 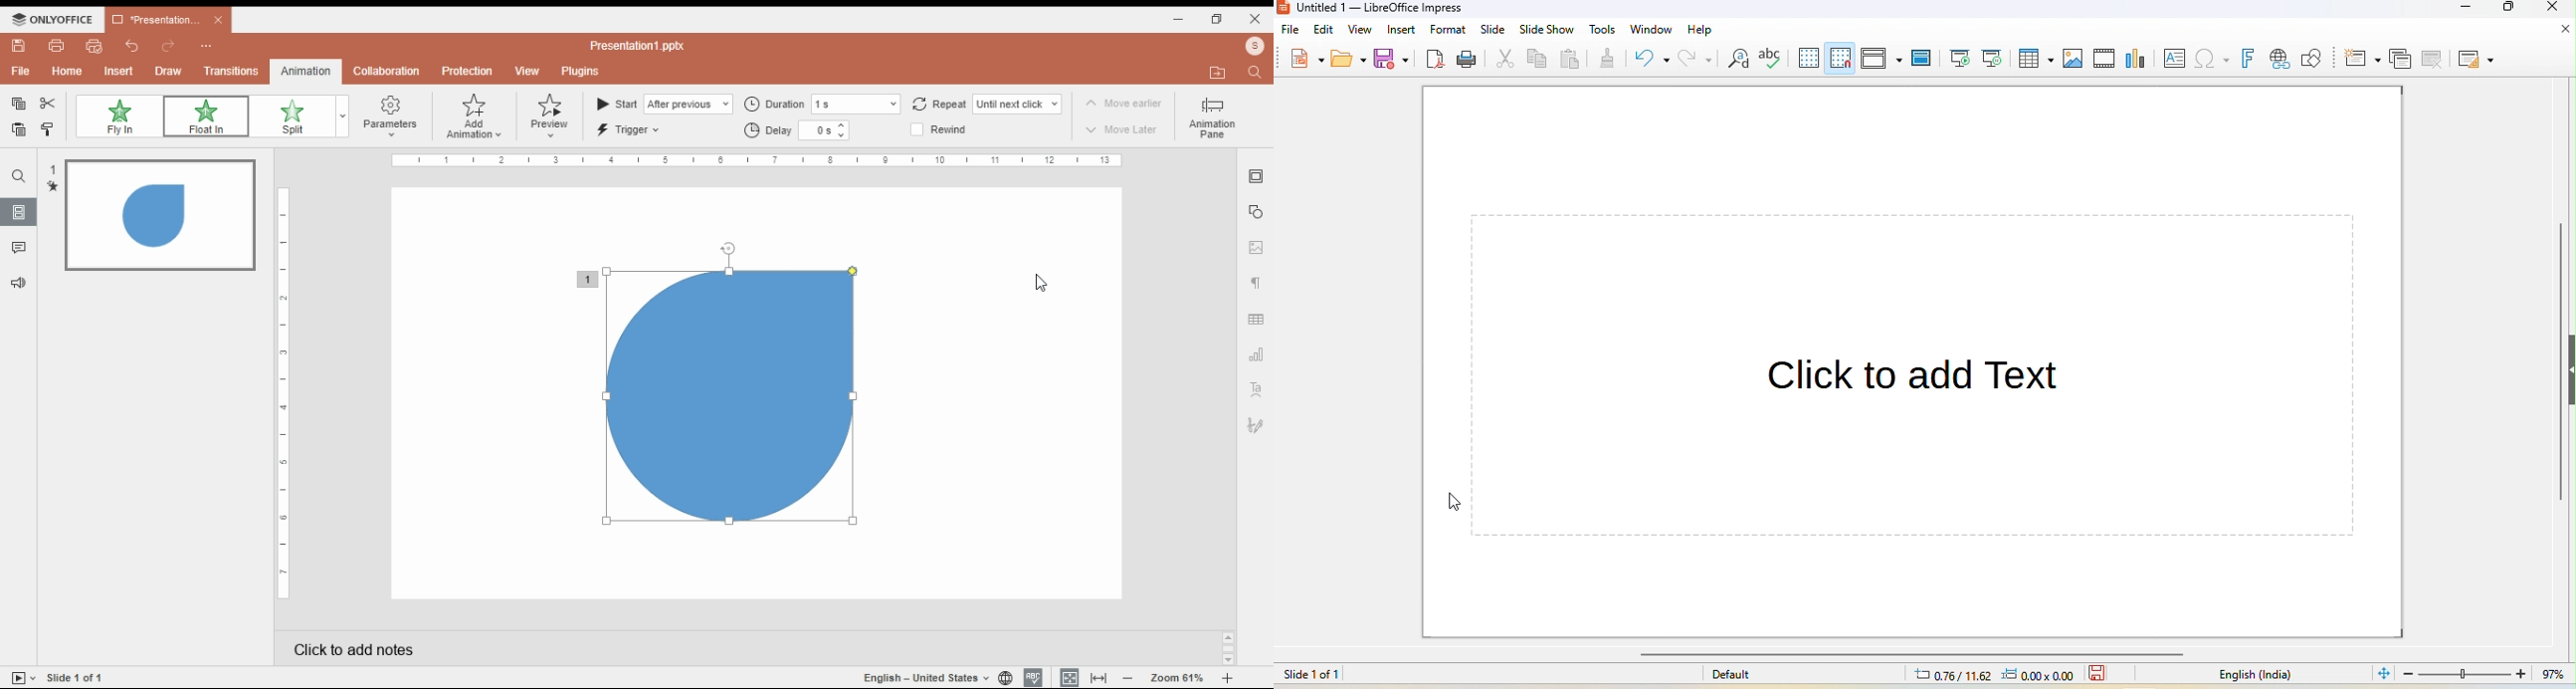 I want to click on cursor , so click(x=1452, y=501).